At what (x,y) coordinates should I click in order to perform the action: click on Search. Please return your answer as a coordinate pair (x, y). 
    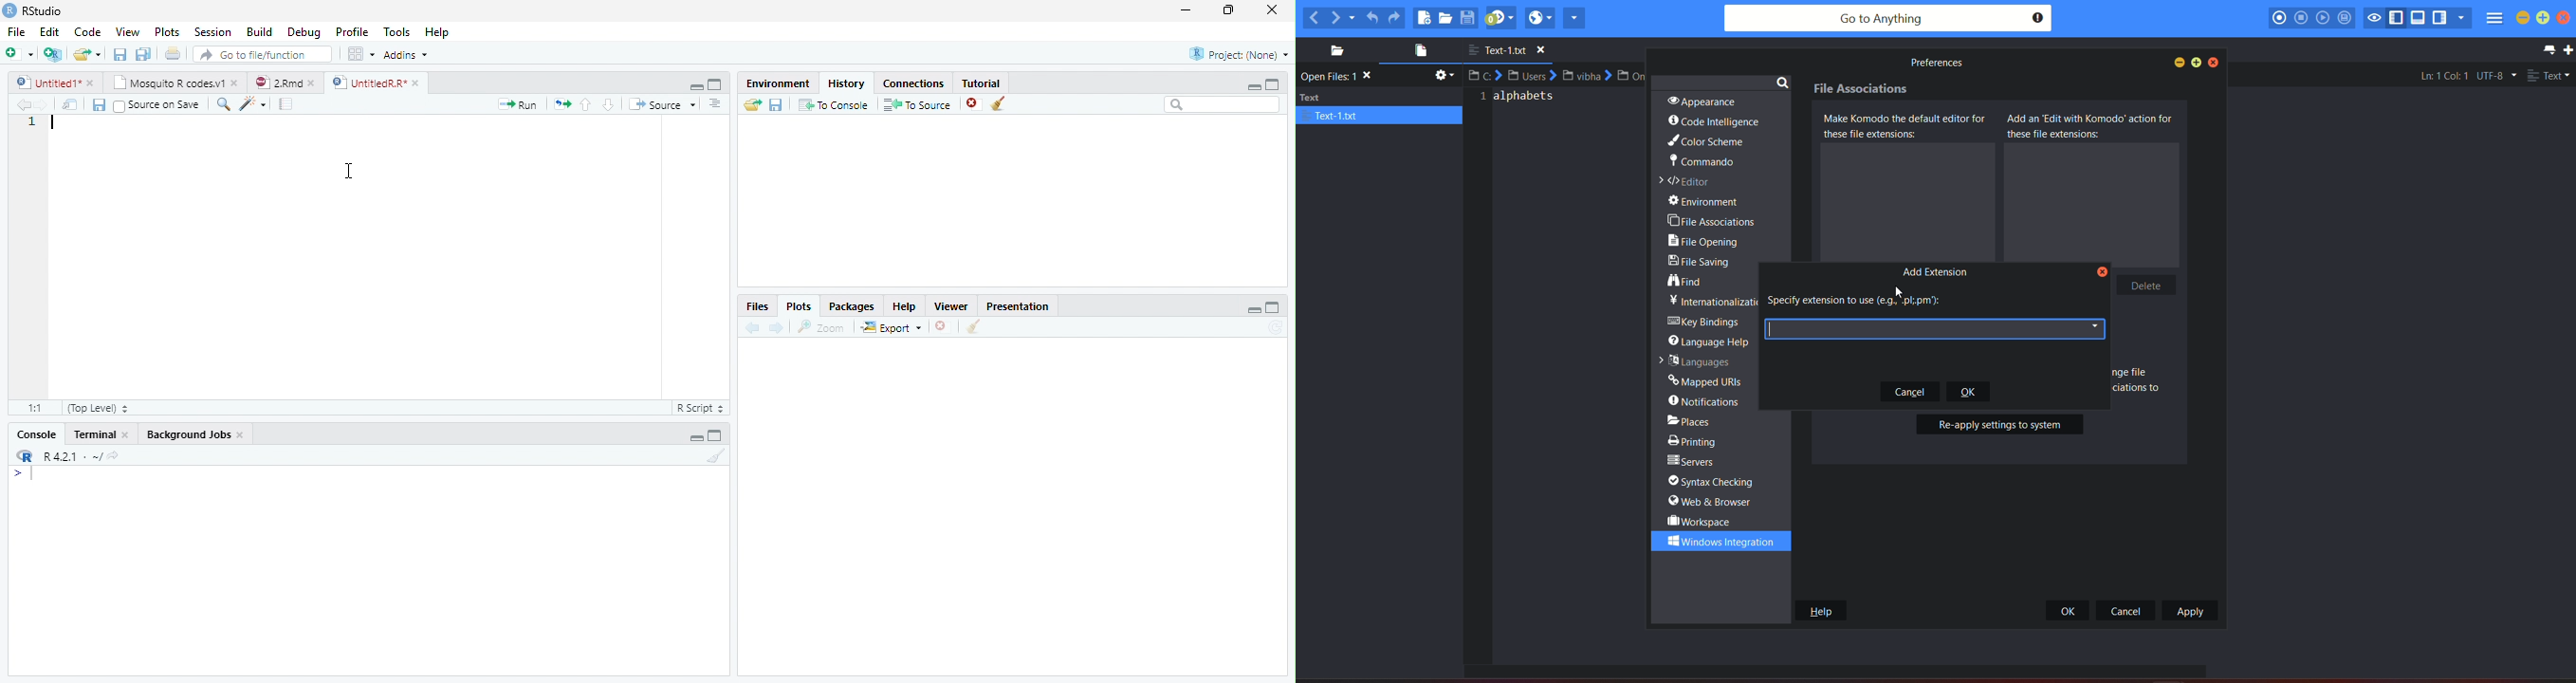
    Looking at the image, I should click on (1223, 104).